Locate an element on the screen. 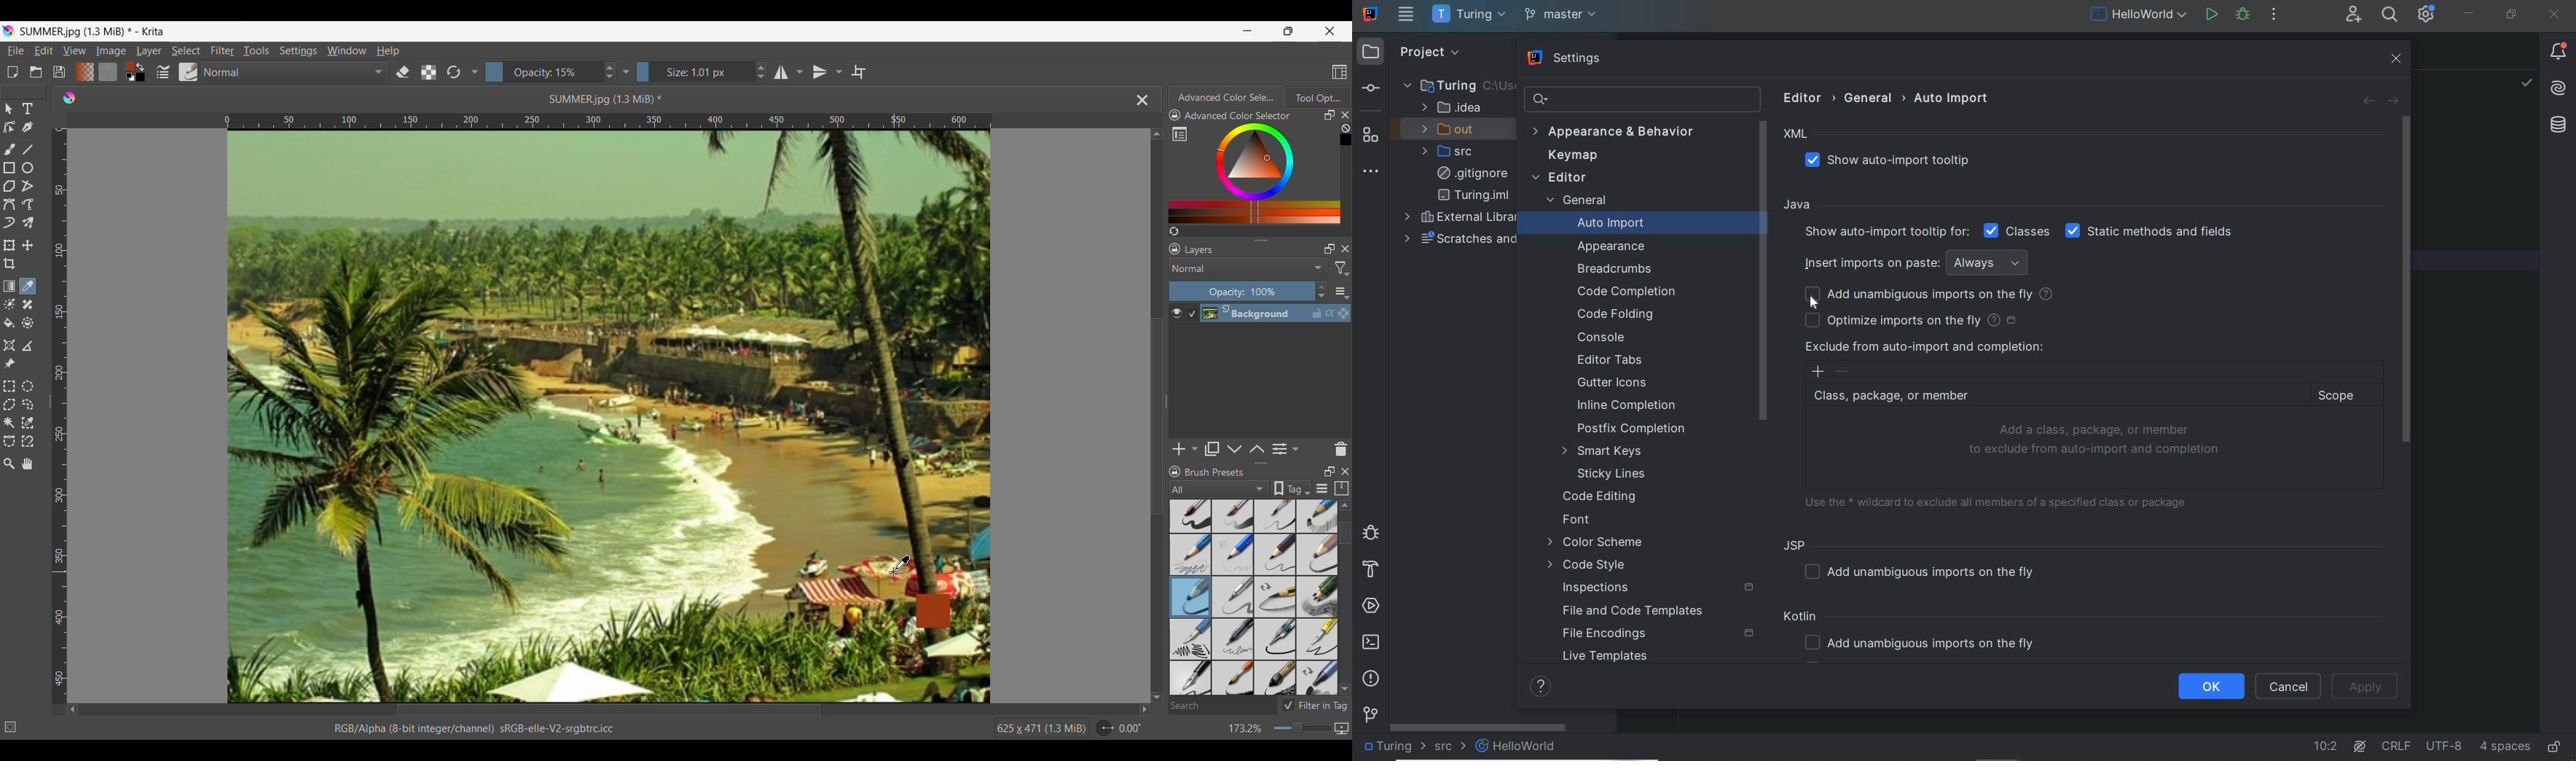 The height and width of the screenshot is (784, 2576). Vertical mirror tool is located at coordinates (819, 72).